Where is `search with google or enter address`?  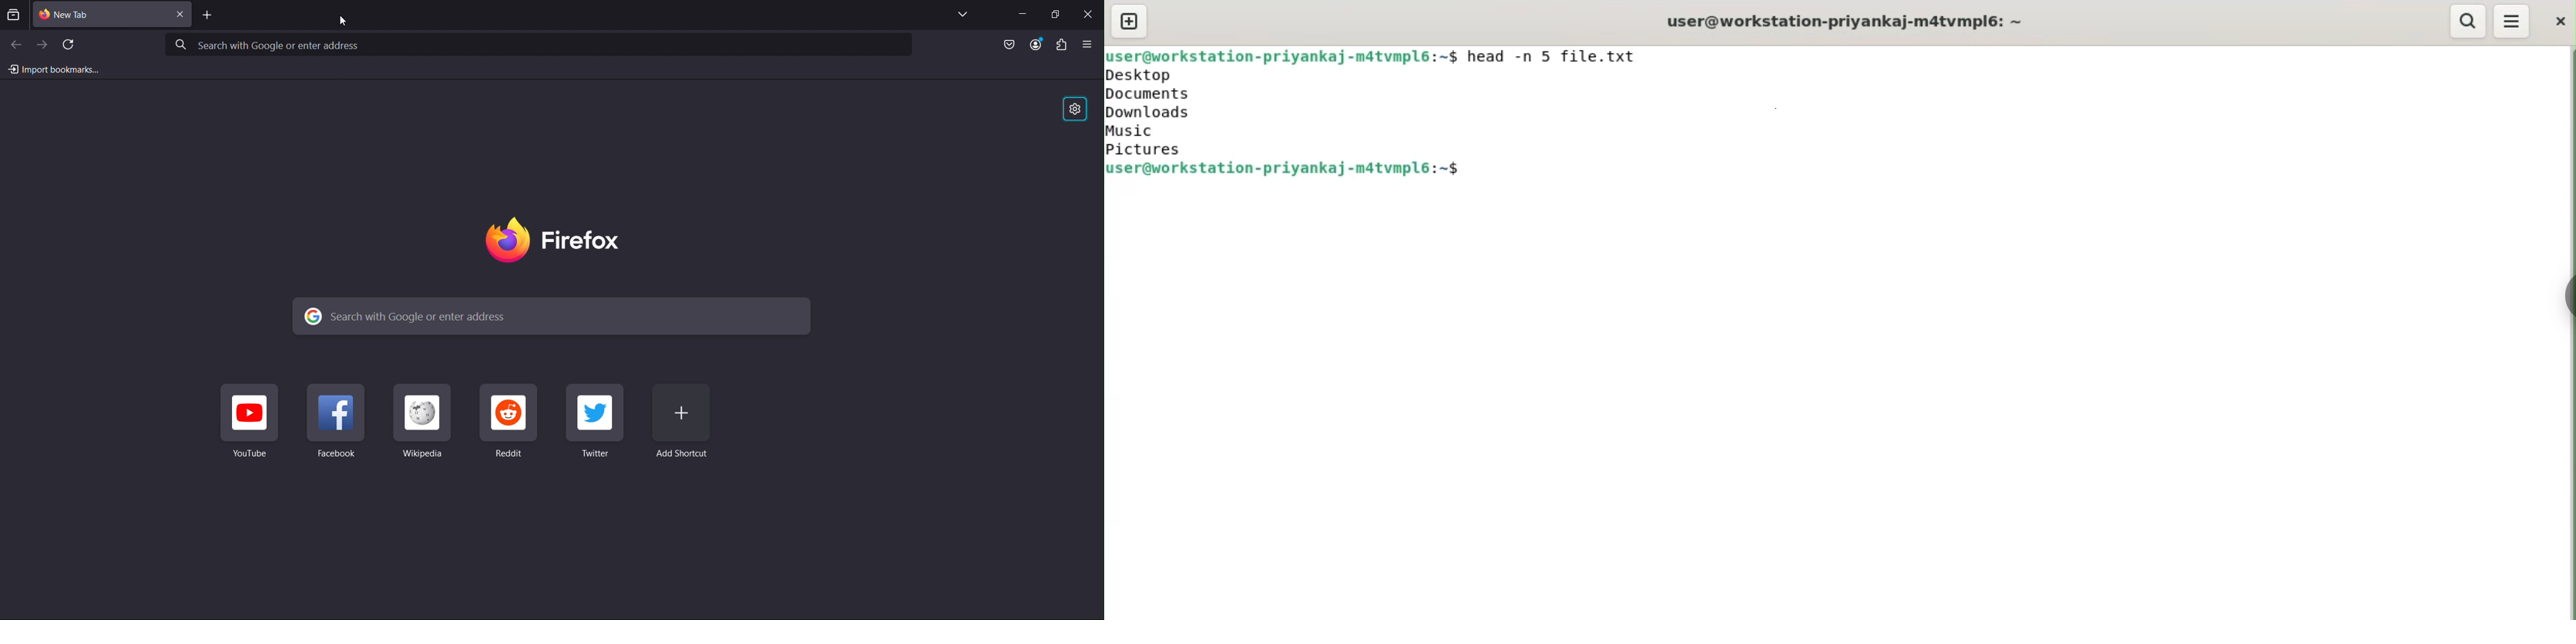 search with google or enter address is located at coordinates (543, 45).